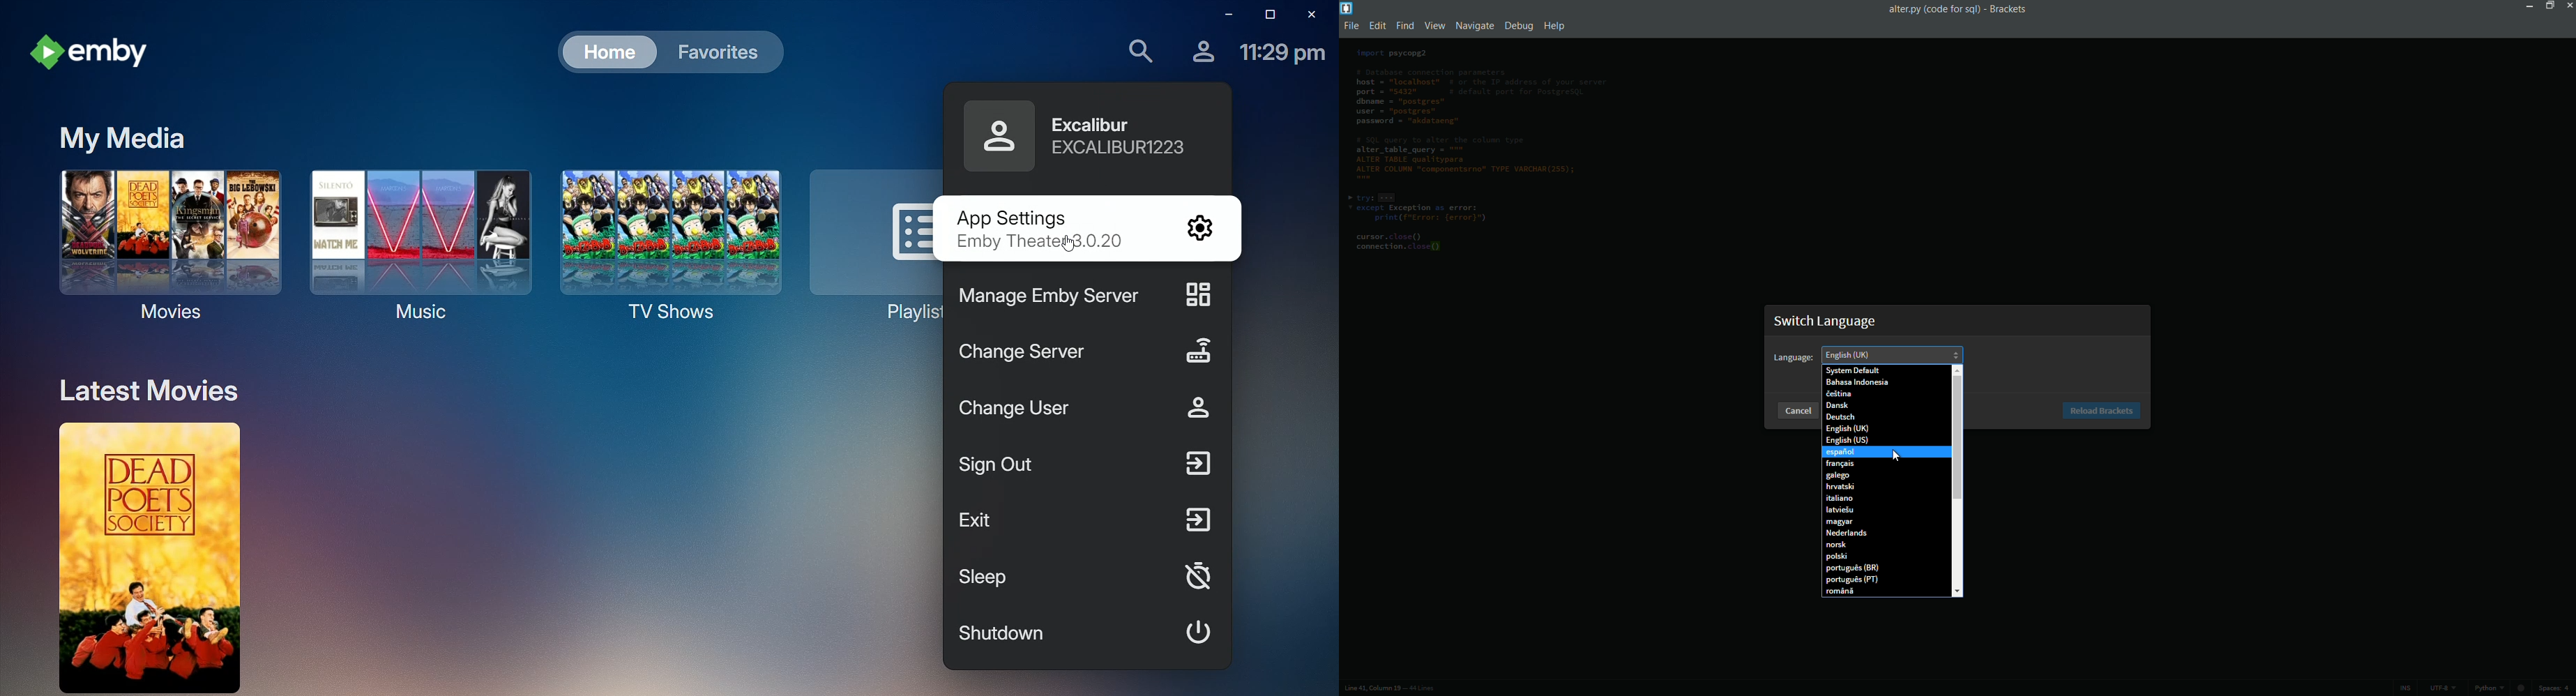 The image size is (2576, 700). Describe the element at coordinates (1472, 25) in the screenshot. I see `navigate menu` at that location.